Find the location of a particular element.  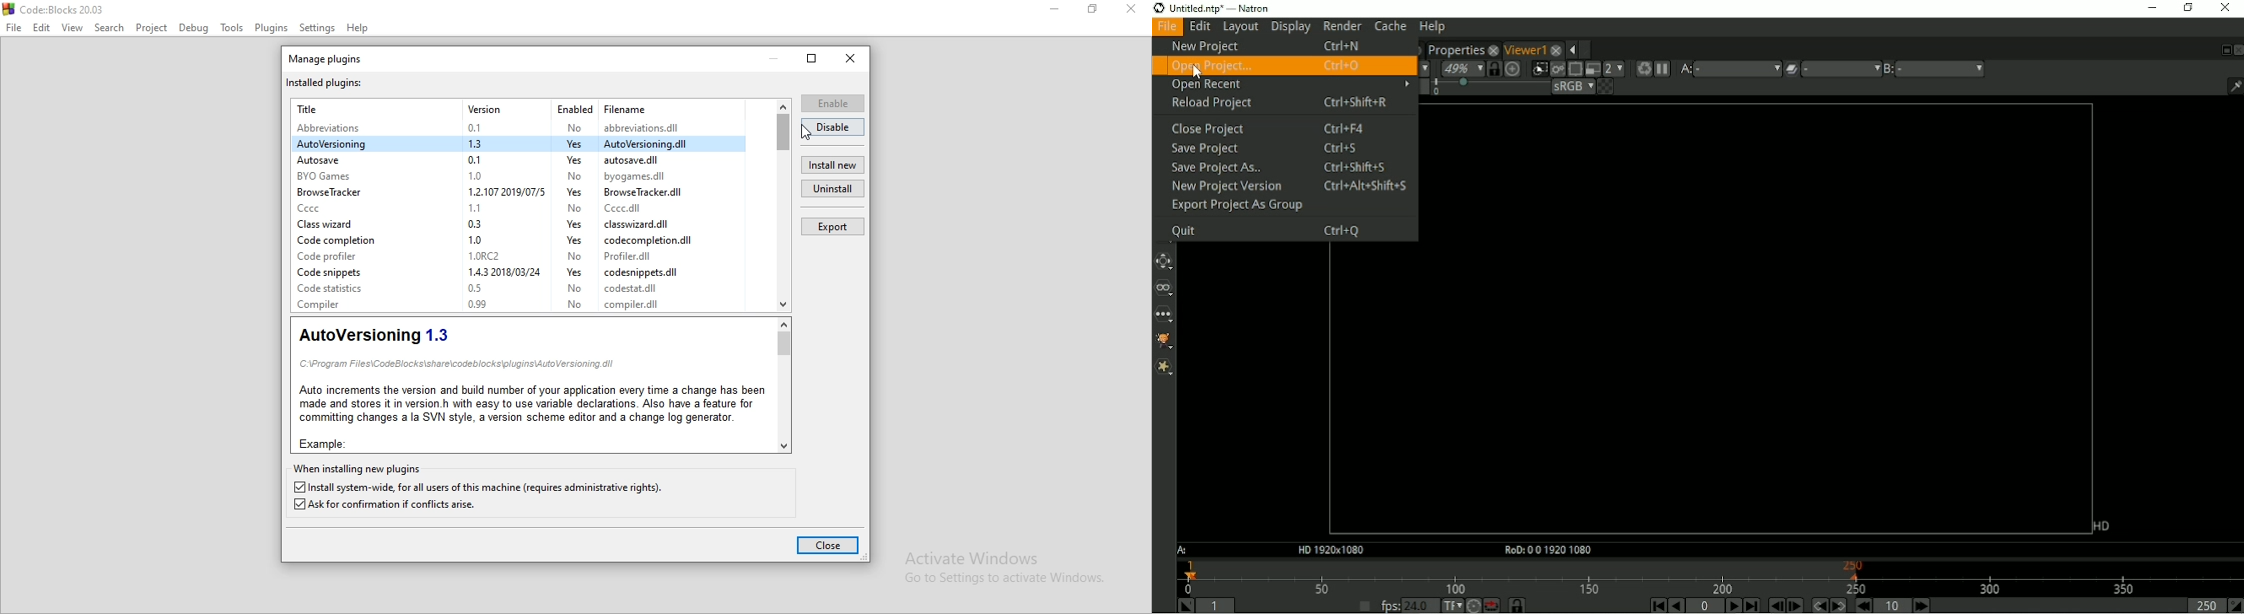

‘compiler.dil is located at coordinates (633, 306).